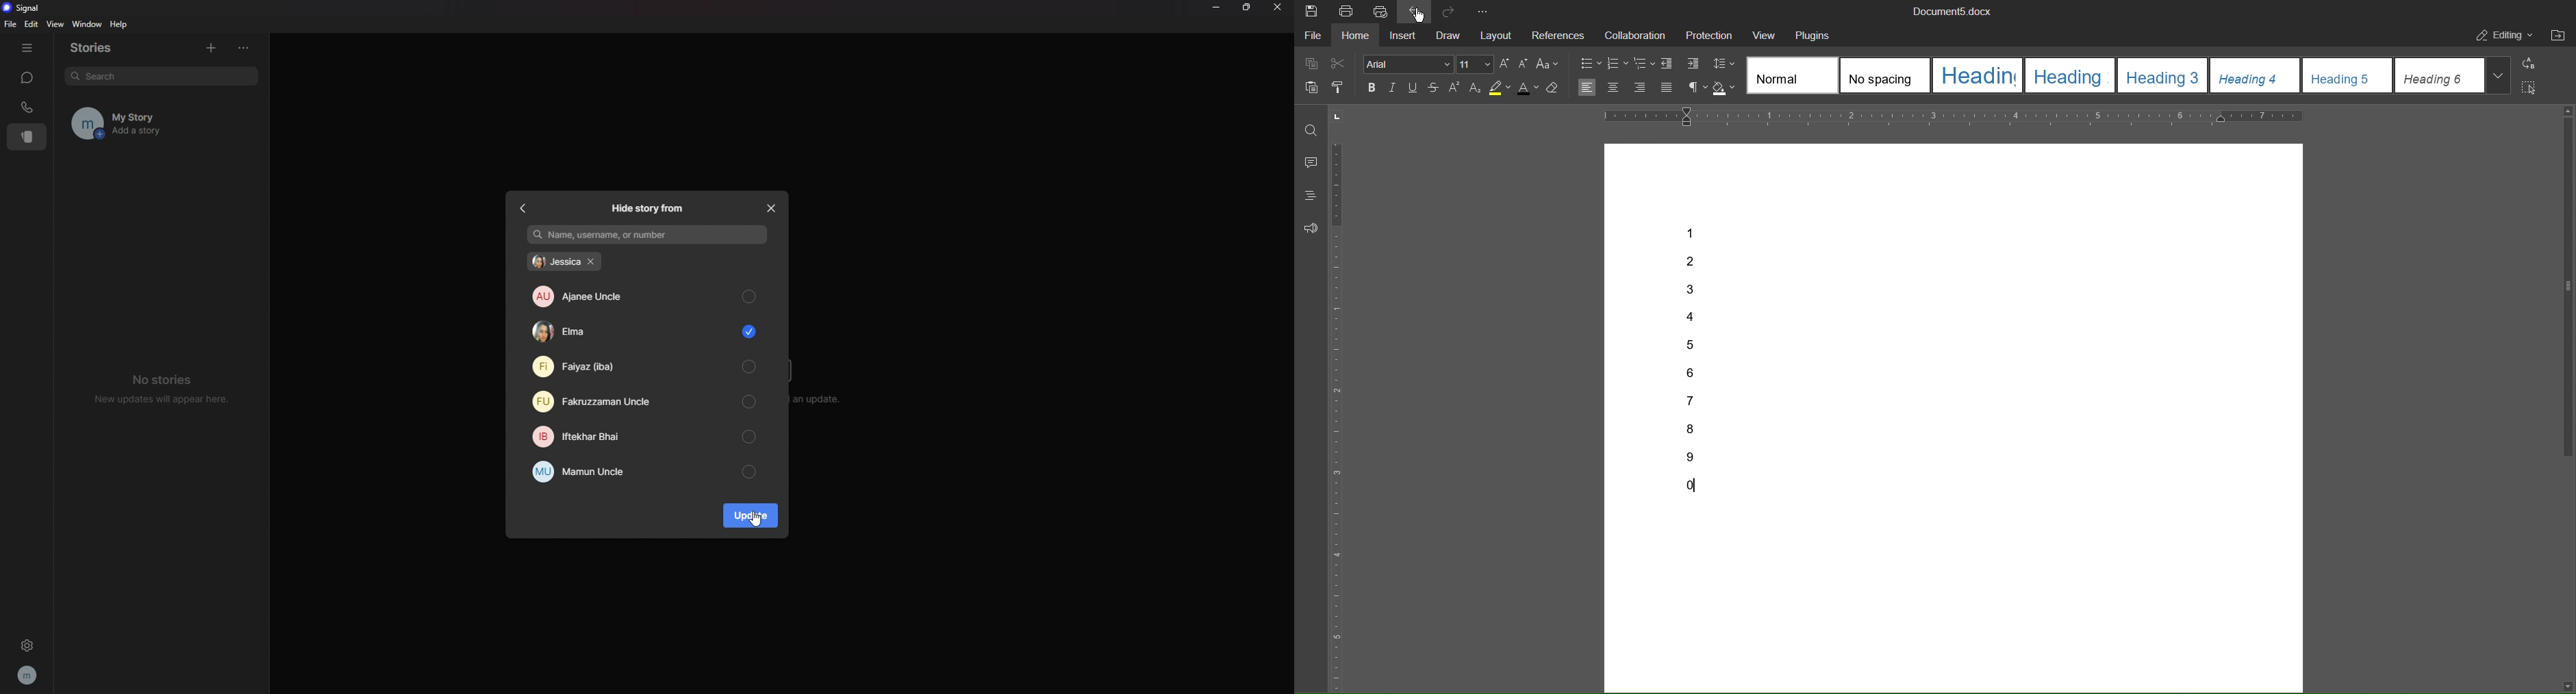  I want to click on Copy Style, so click(1341, 88).